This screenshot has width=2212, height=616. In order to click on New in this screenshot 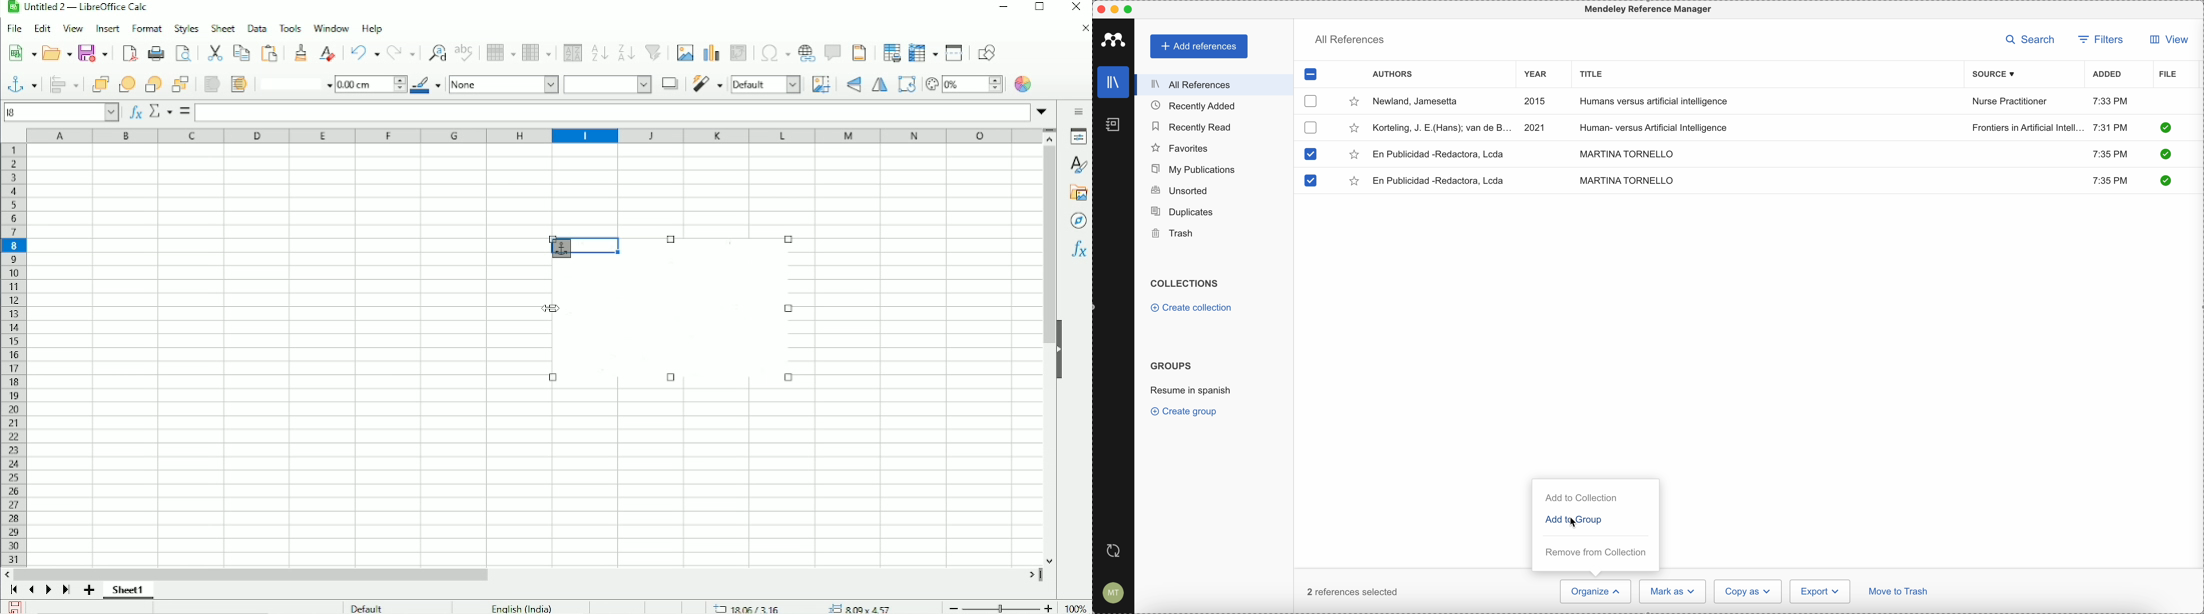, I will do `click(22, 53)`.